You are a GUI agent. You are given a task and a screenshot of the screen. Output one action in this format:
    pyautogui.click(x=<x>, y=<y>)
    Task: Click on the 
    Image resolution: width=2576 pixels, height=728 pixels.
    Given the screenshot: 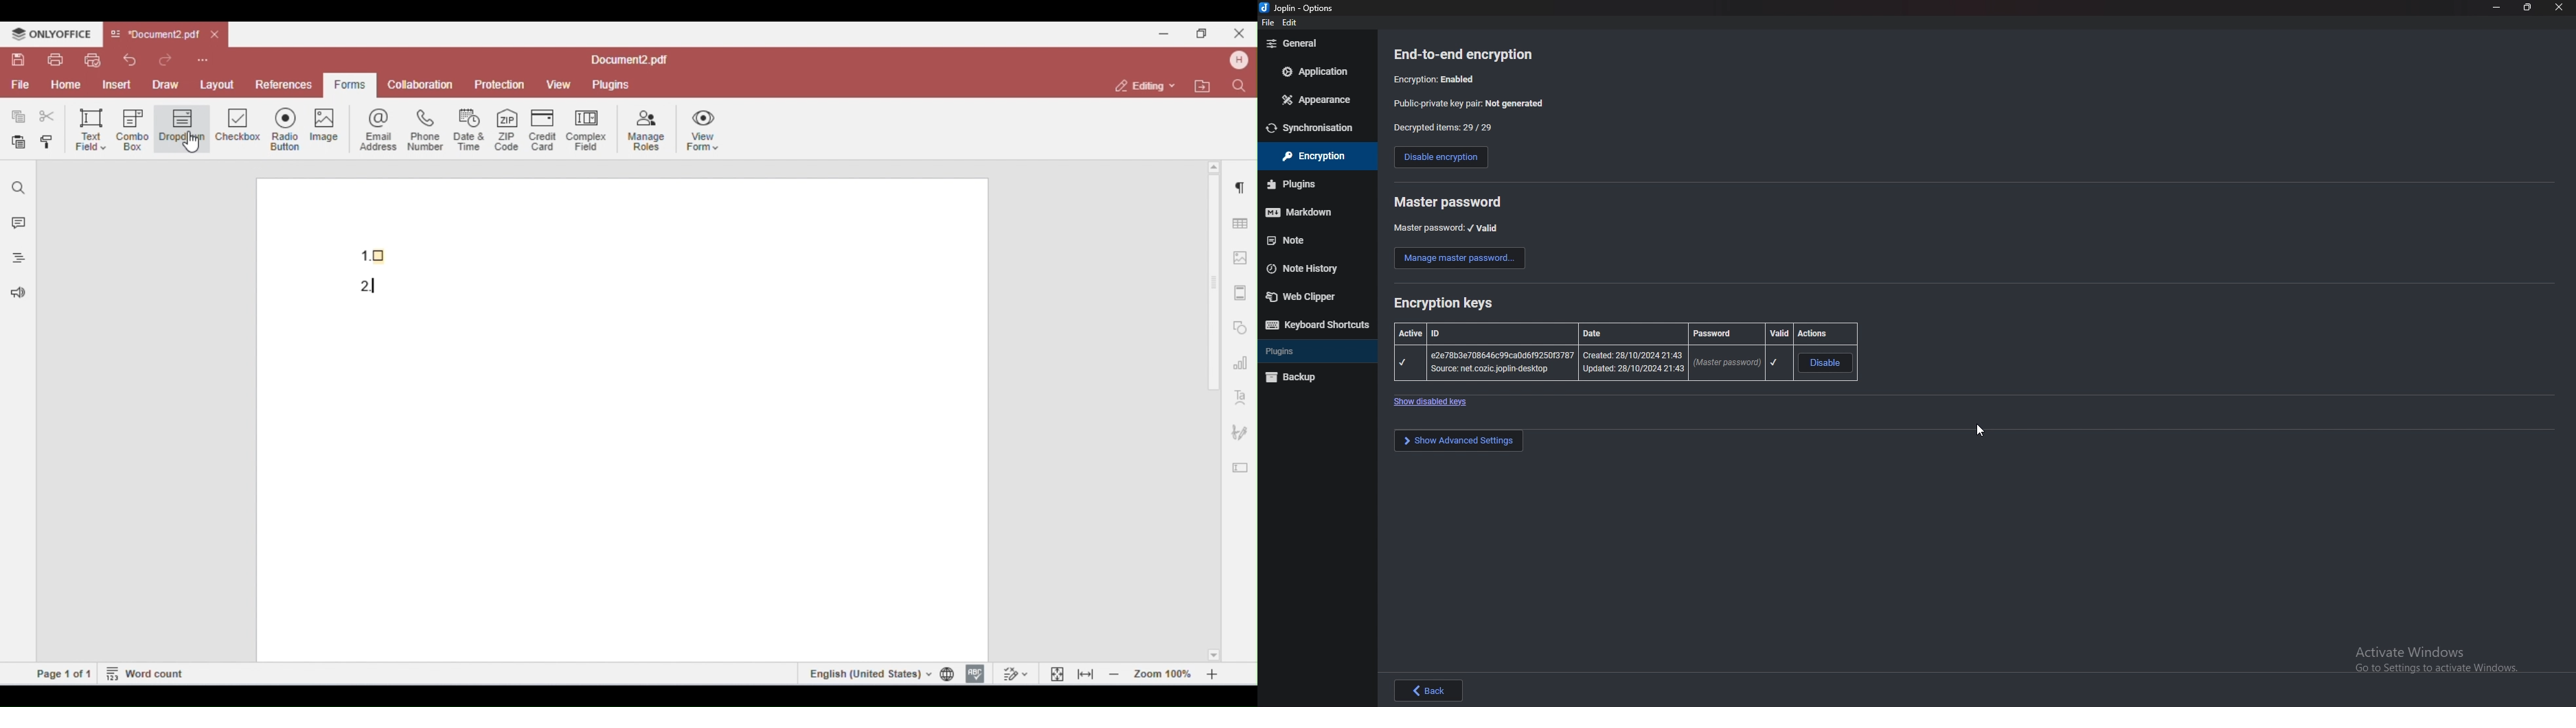 What is the action you would take?
    pyautogui.click(x=2527, y=9)
    